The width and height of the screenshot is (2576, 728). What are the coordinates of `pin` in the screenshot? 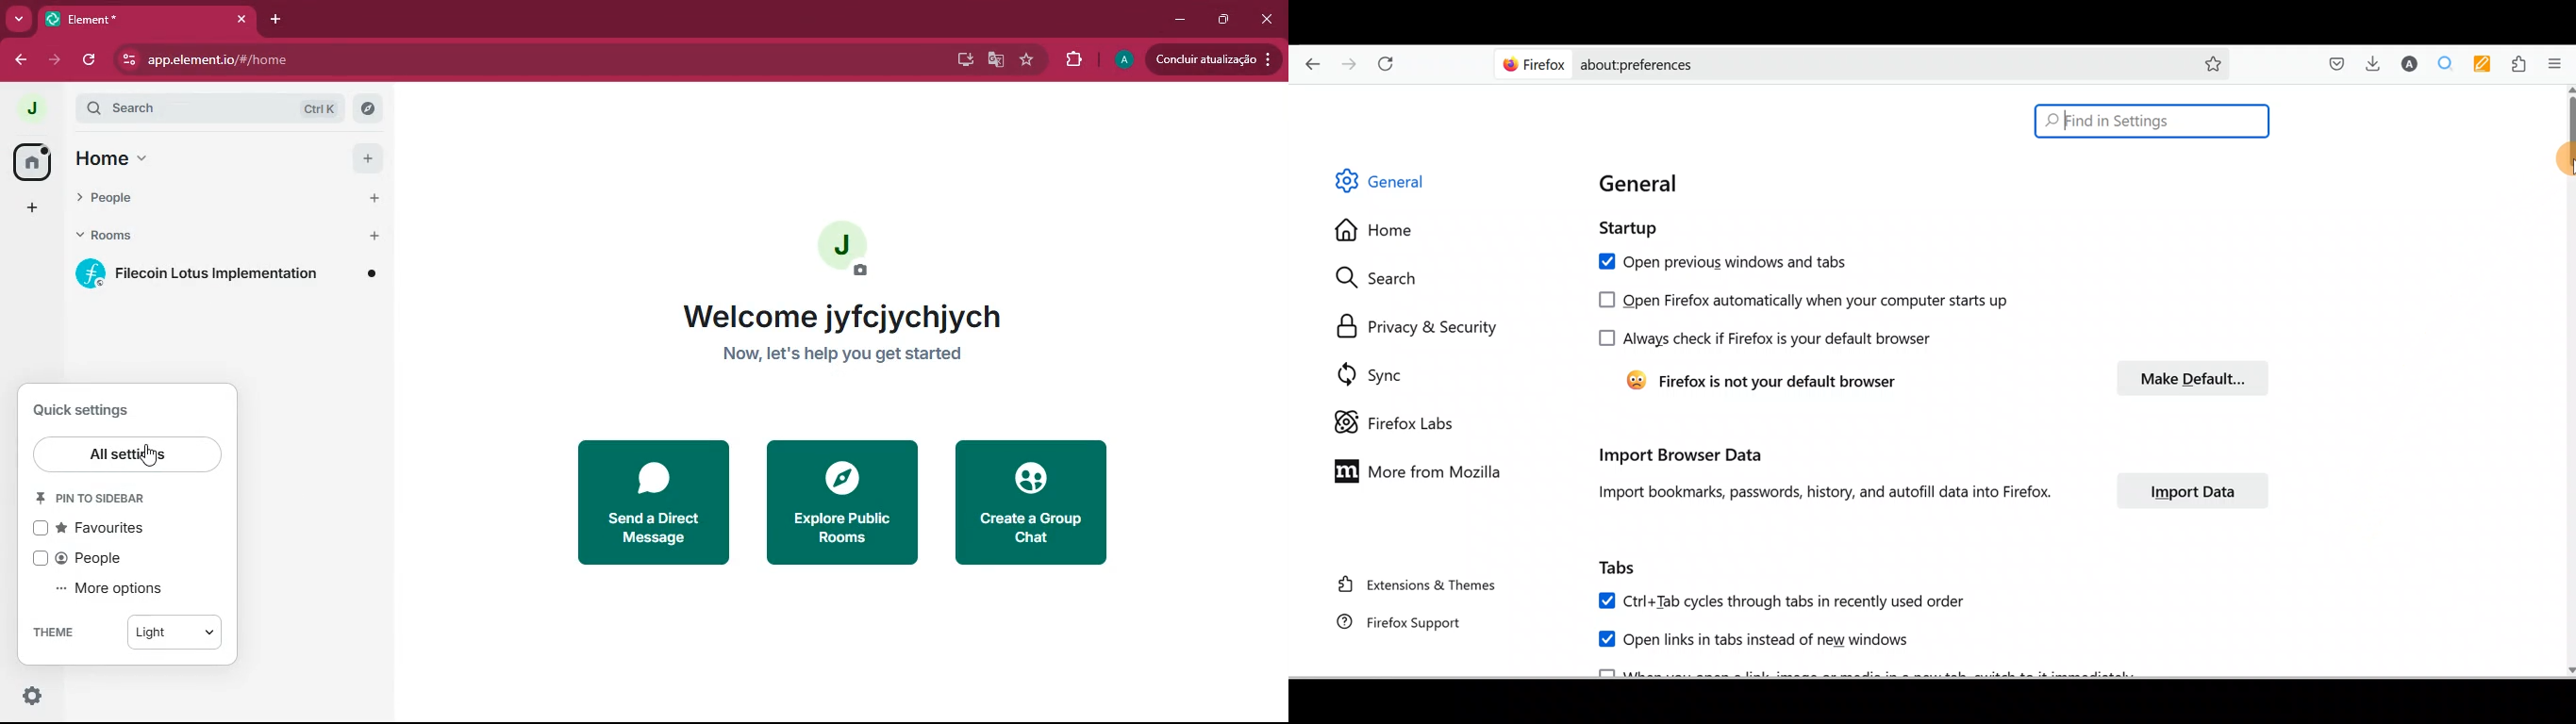 It's located at (100, 499).